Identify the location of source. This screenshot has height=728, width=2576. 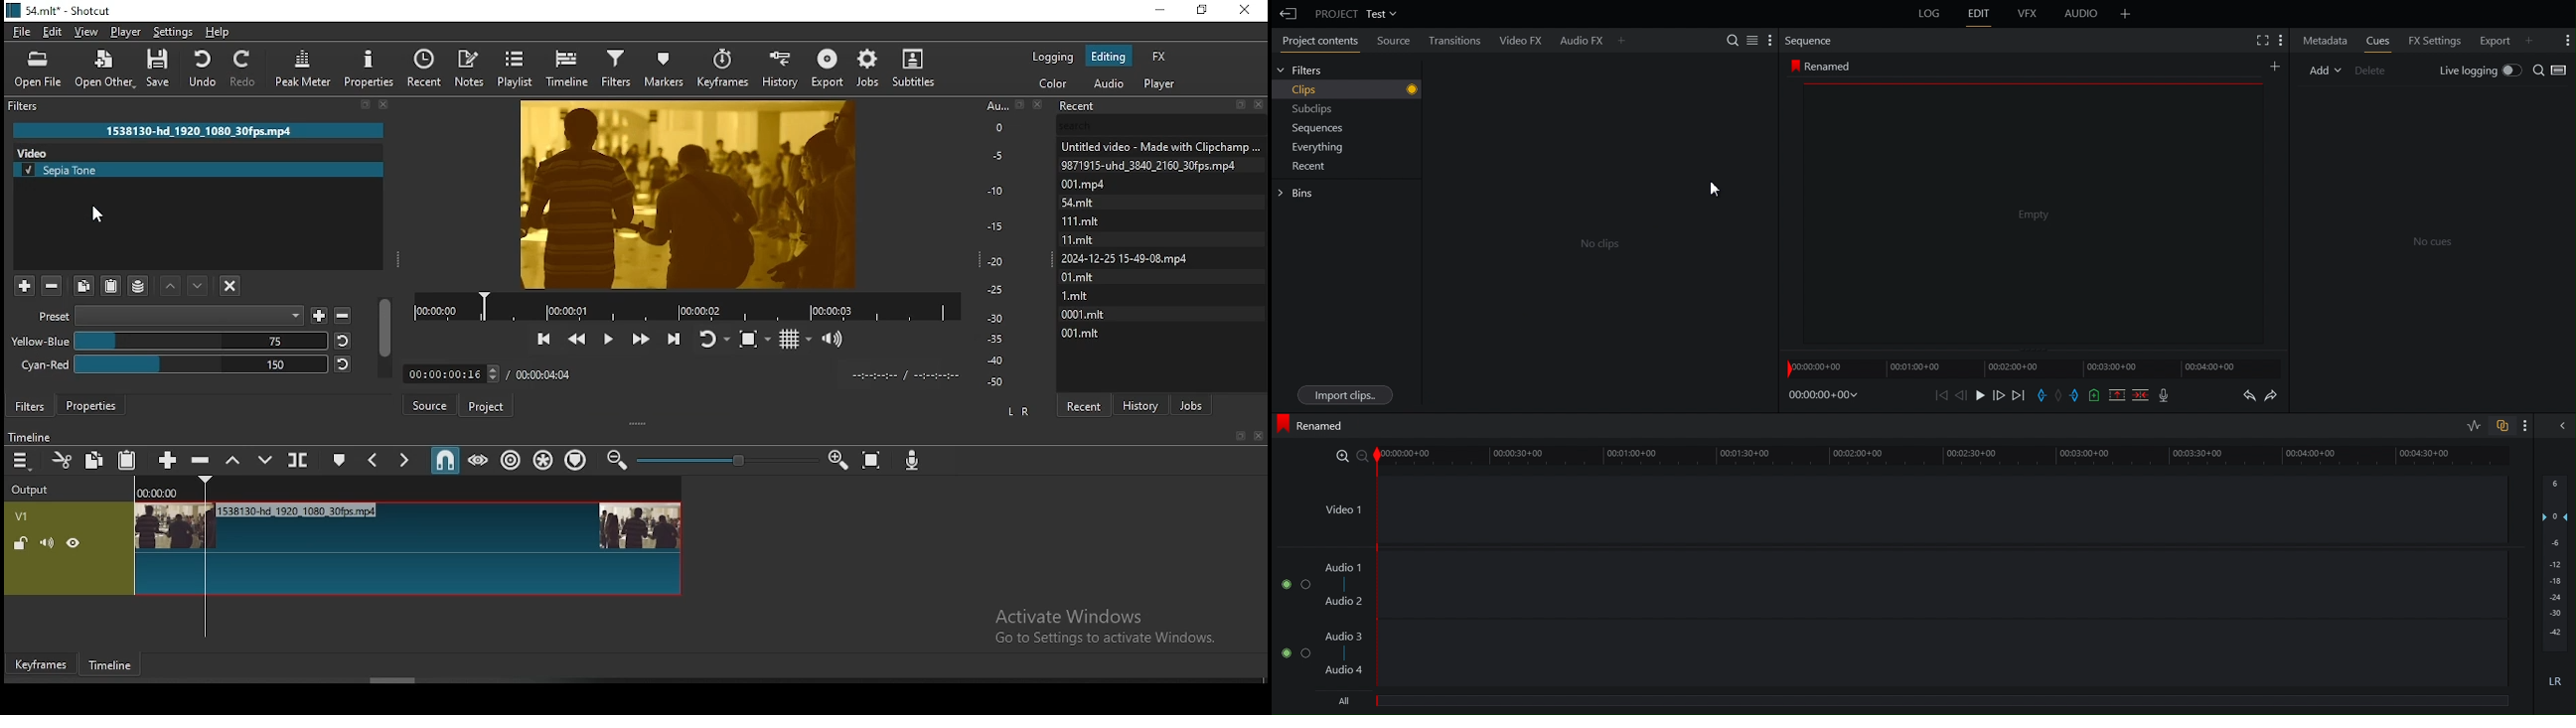
(430, 405).